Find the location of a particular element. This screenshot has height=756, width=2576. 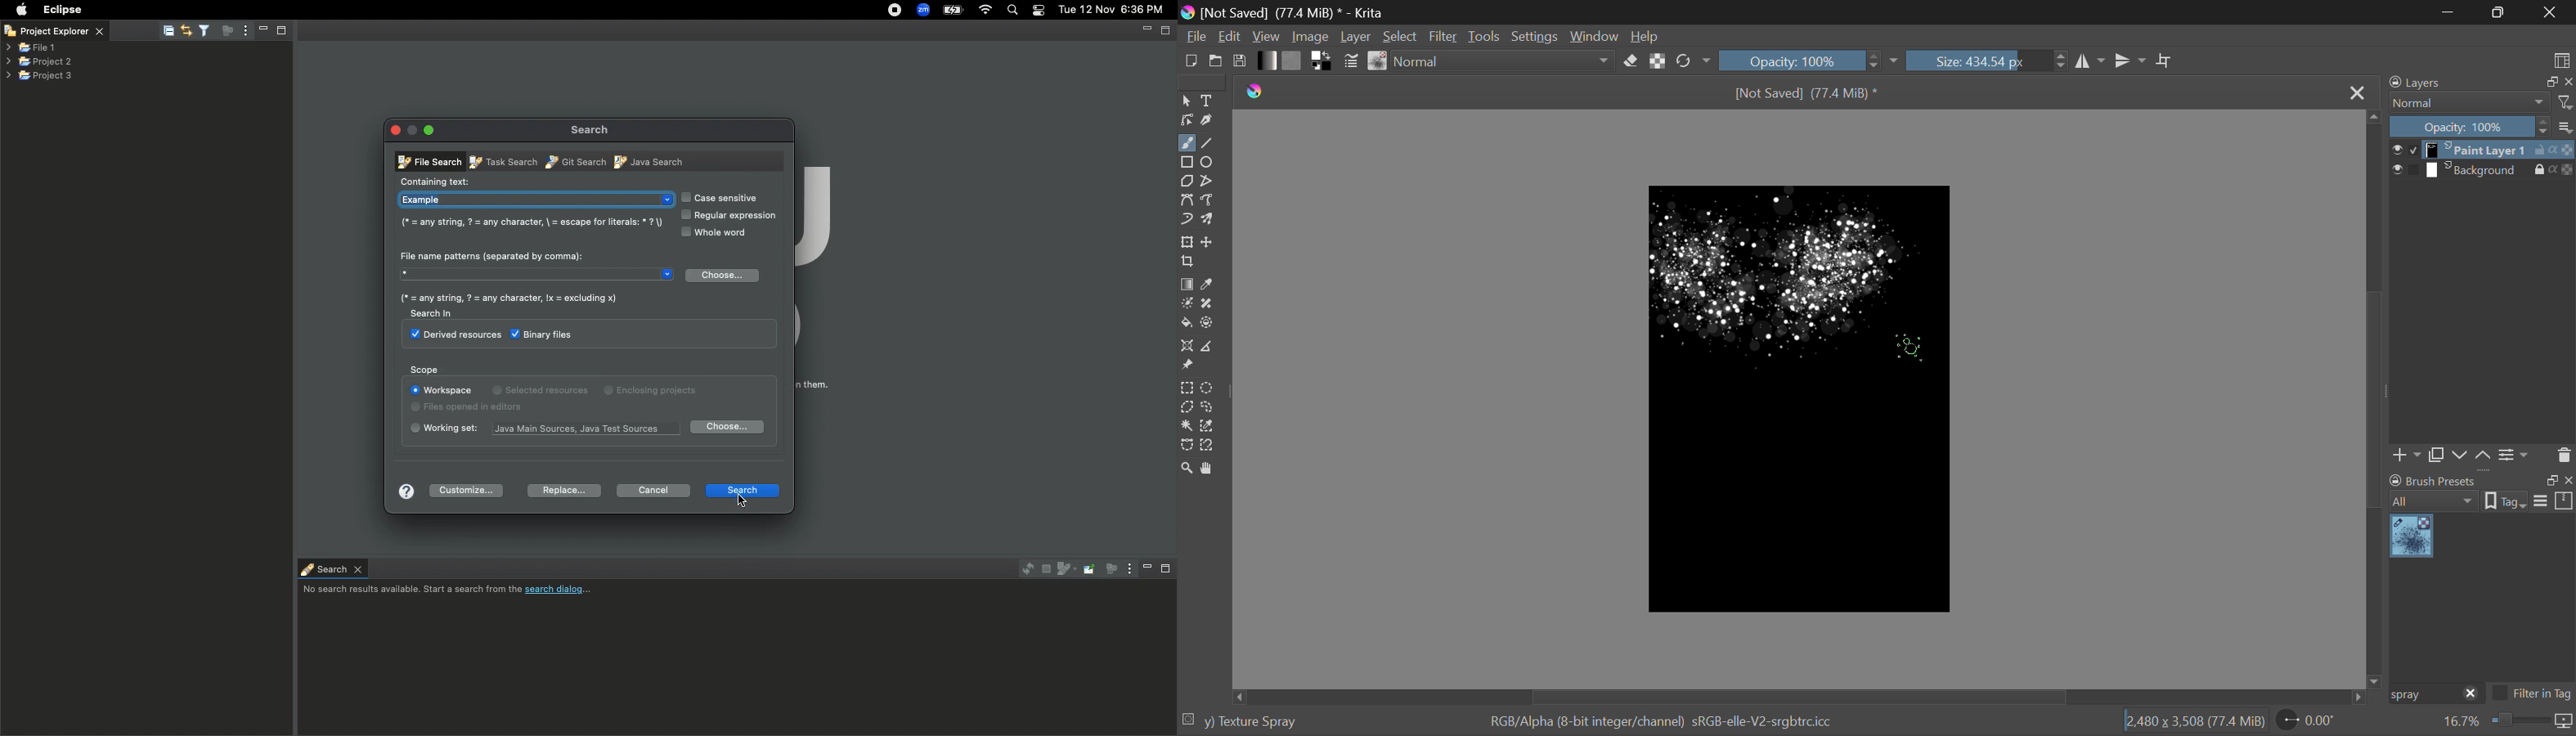

Smart Patch Tool is located at coordinates (1207, 307).